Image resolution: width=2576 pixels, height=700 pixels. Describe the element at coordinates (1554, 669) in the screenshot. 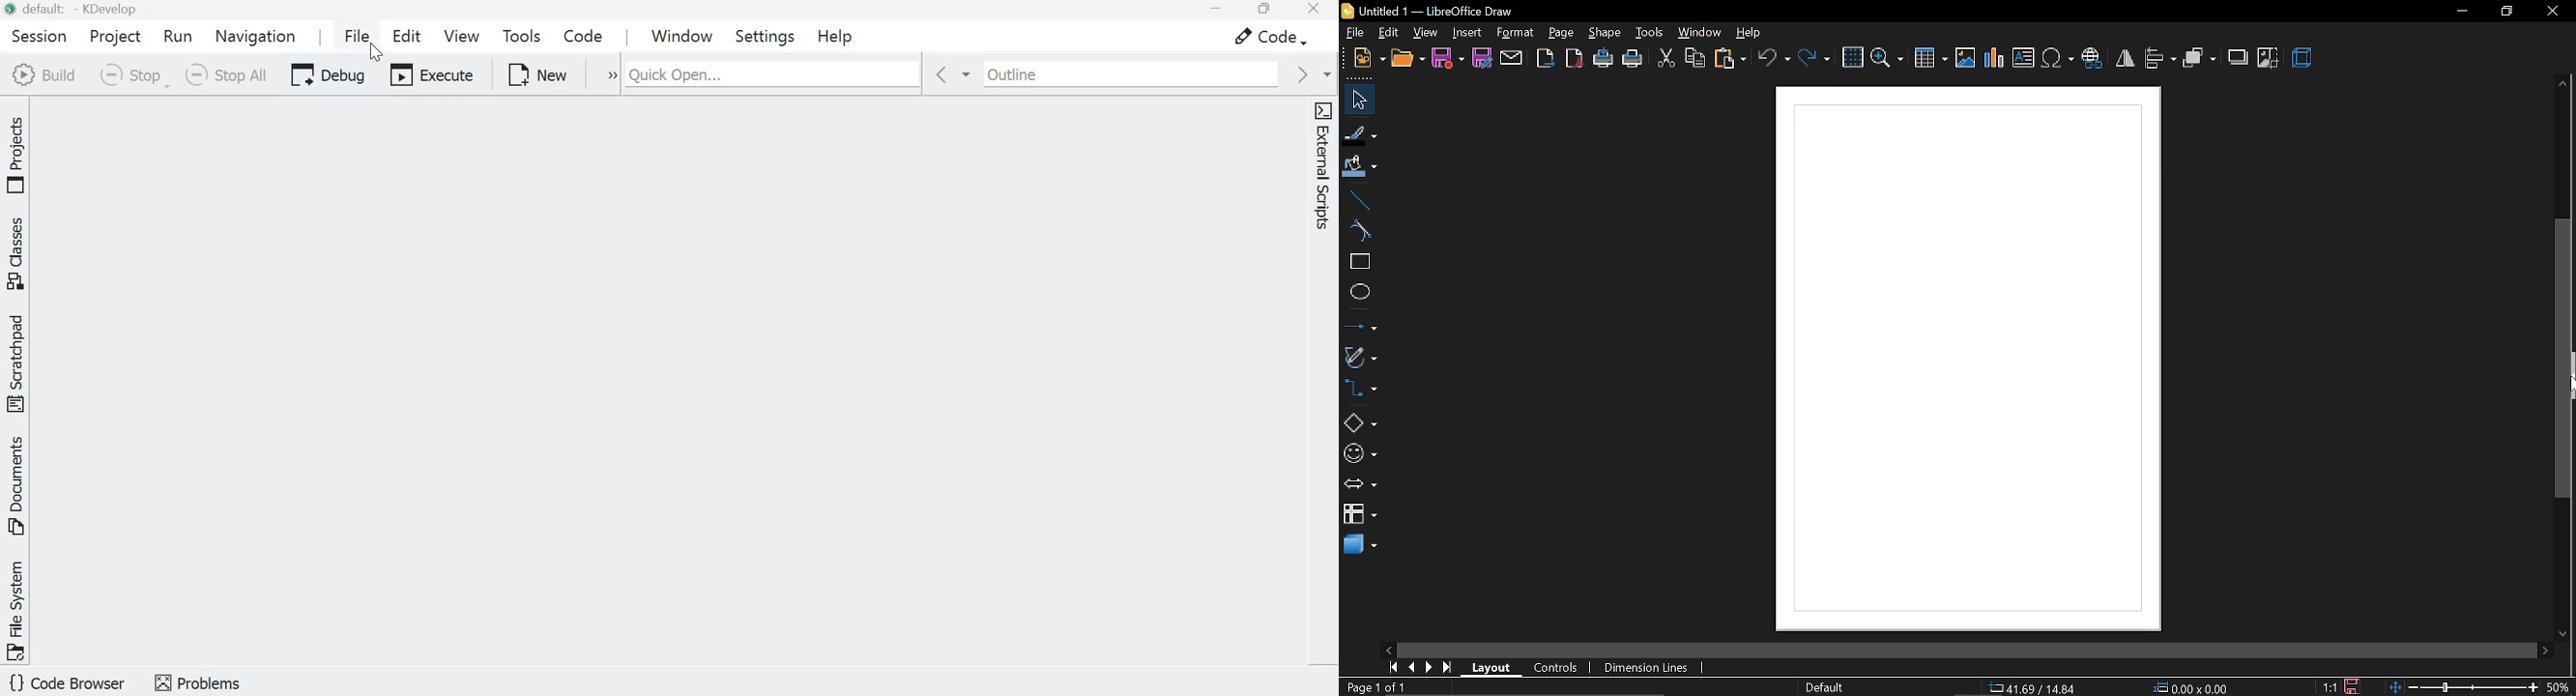

I see `controls` at that location.